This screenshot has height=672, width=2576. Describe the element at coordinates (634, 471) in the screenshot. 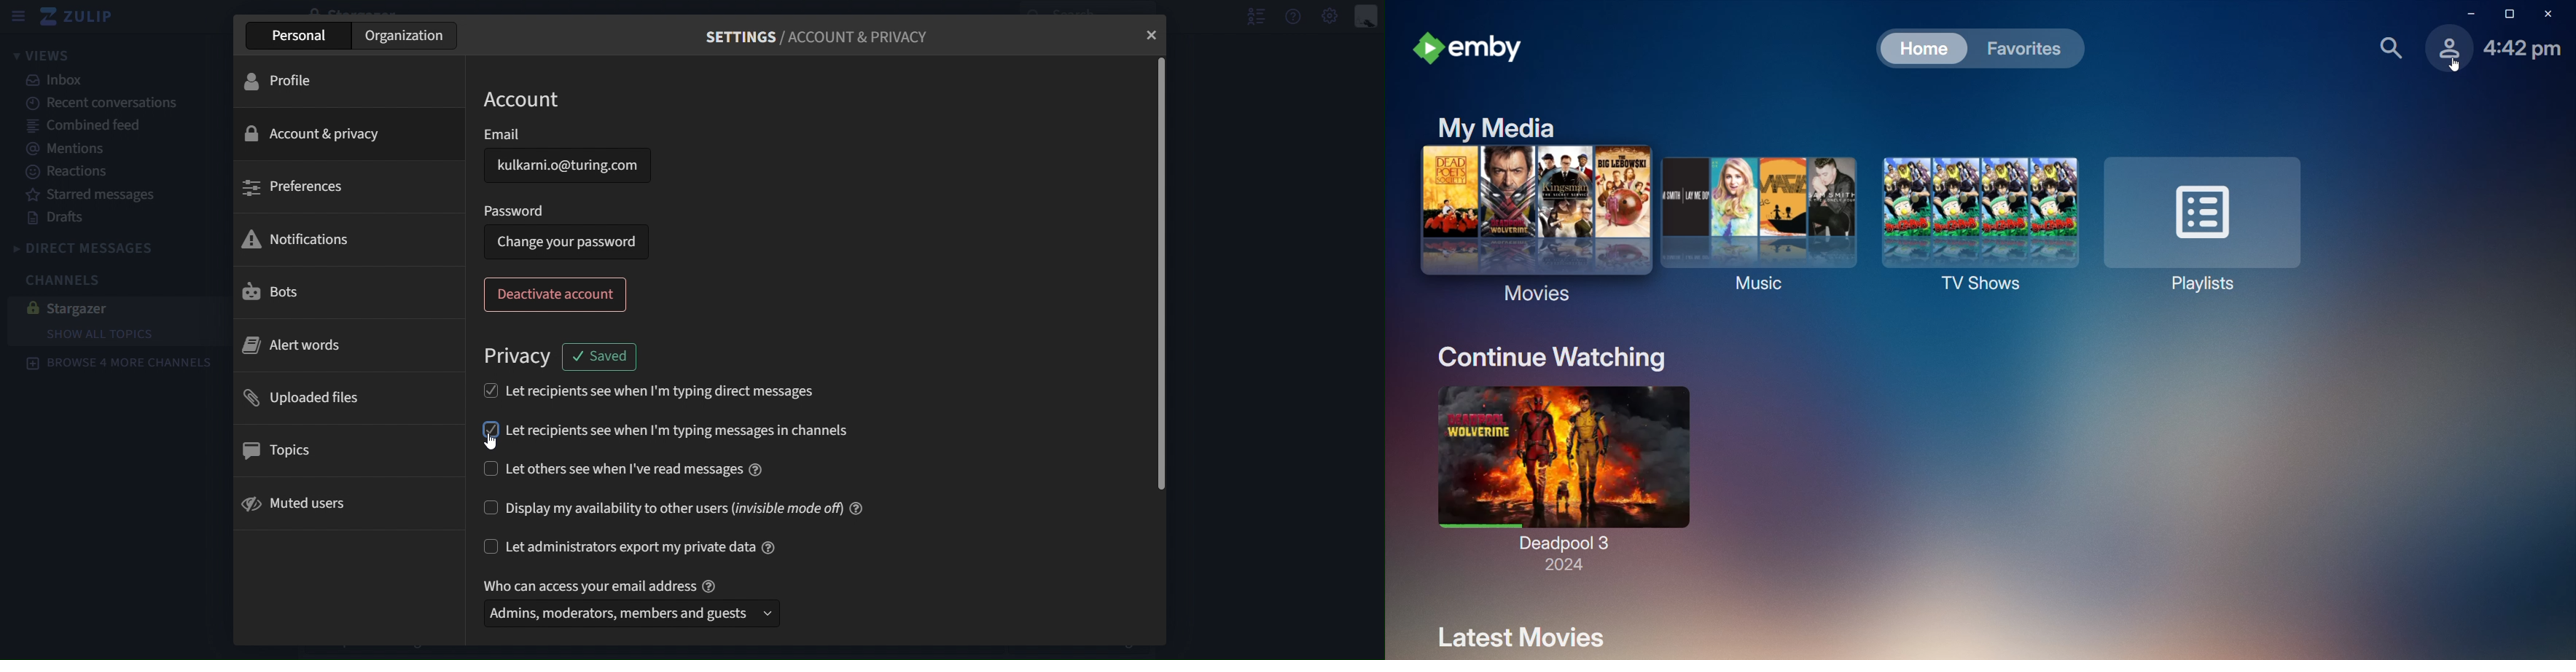

I see `let others see when i've read message` at that location.